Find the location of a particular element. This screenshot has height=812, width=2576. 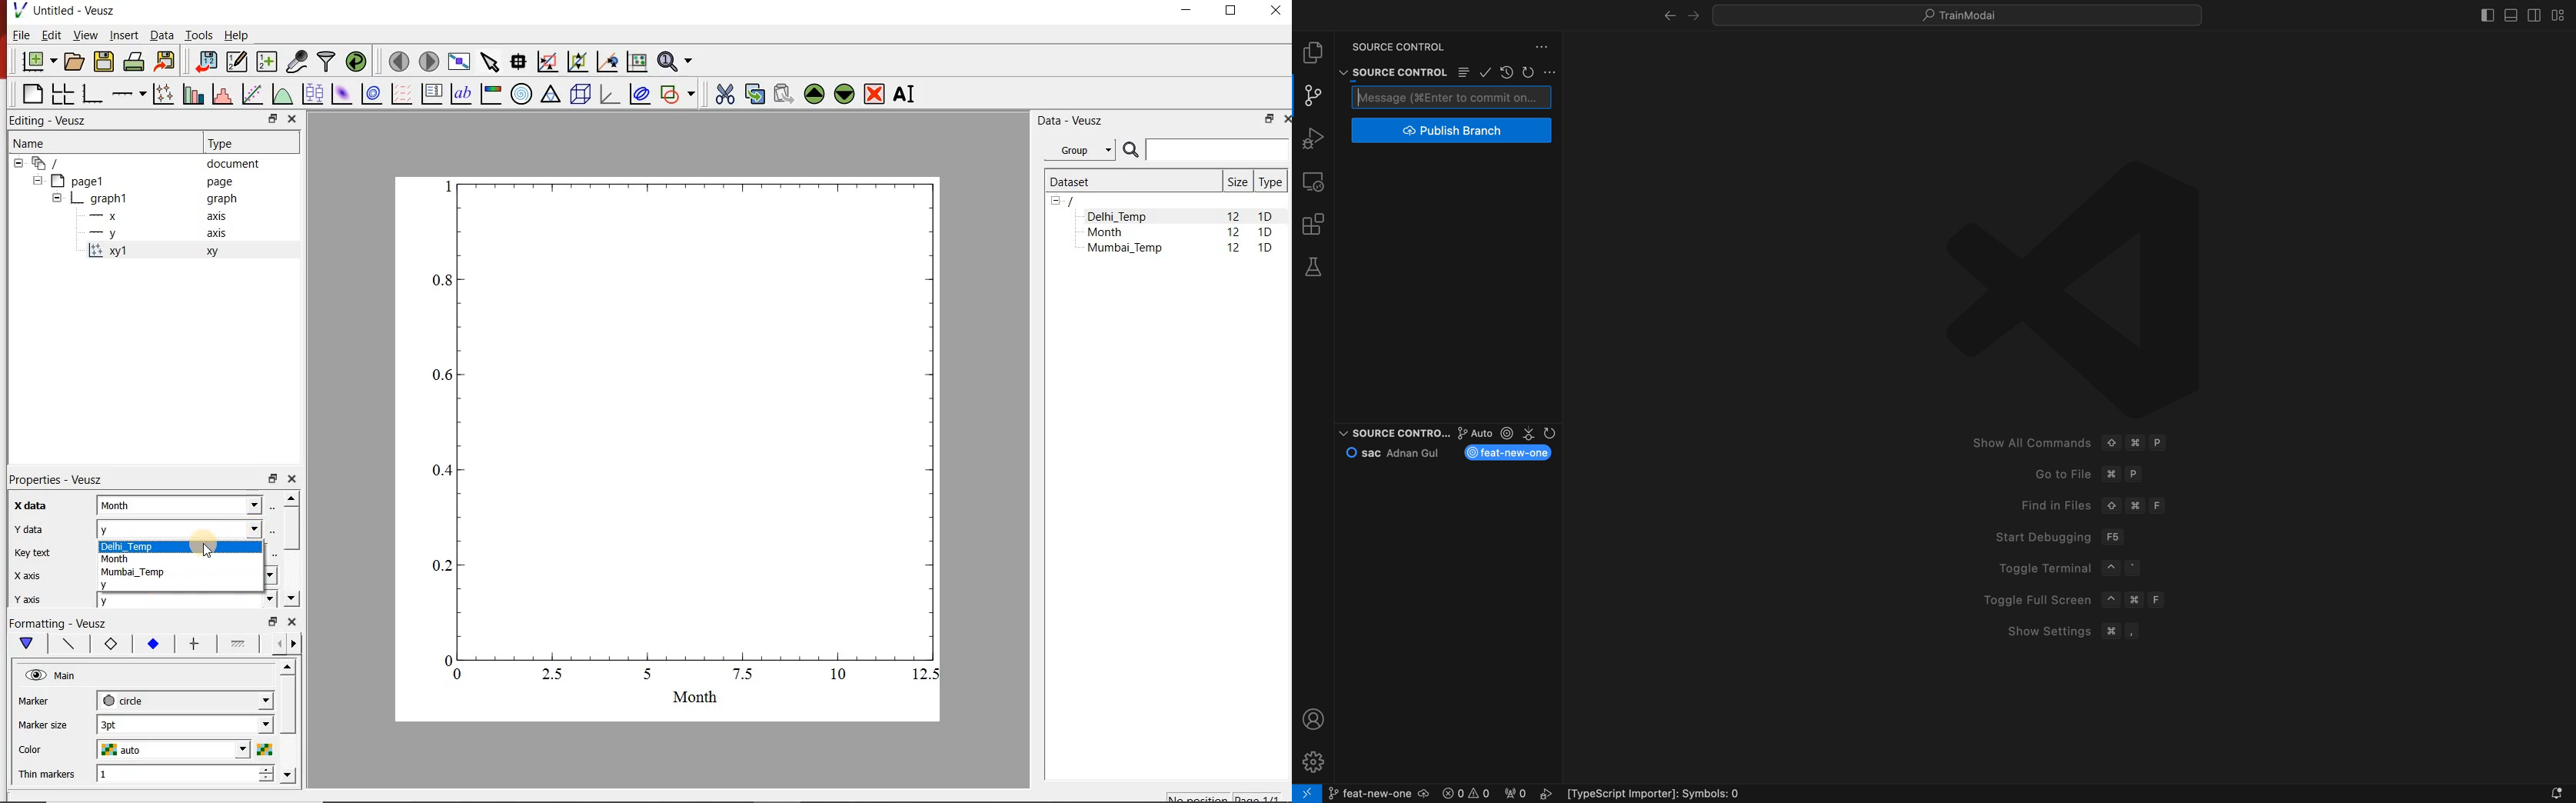

Month is located at coordinates (118, 558).